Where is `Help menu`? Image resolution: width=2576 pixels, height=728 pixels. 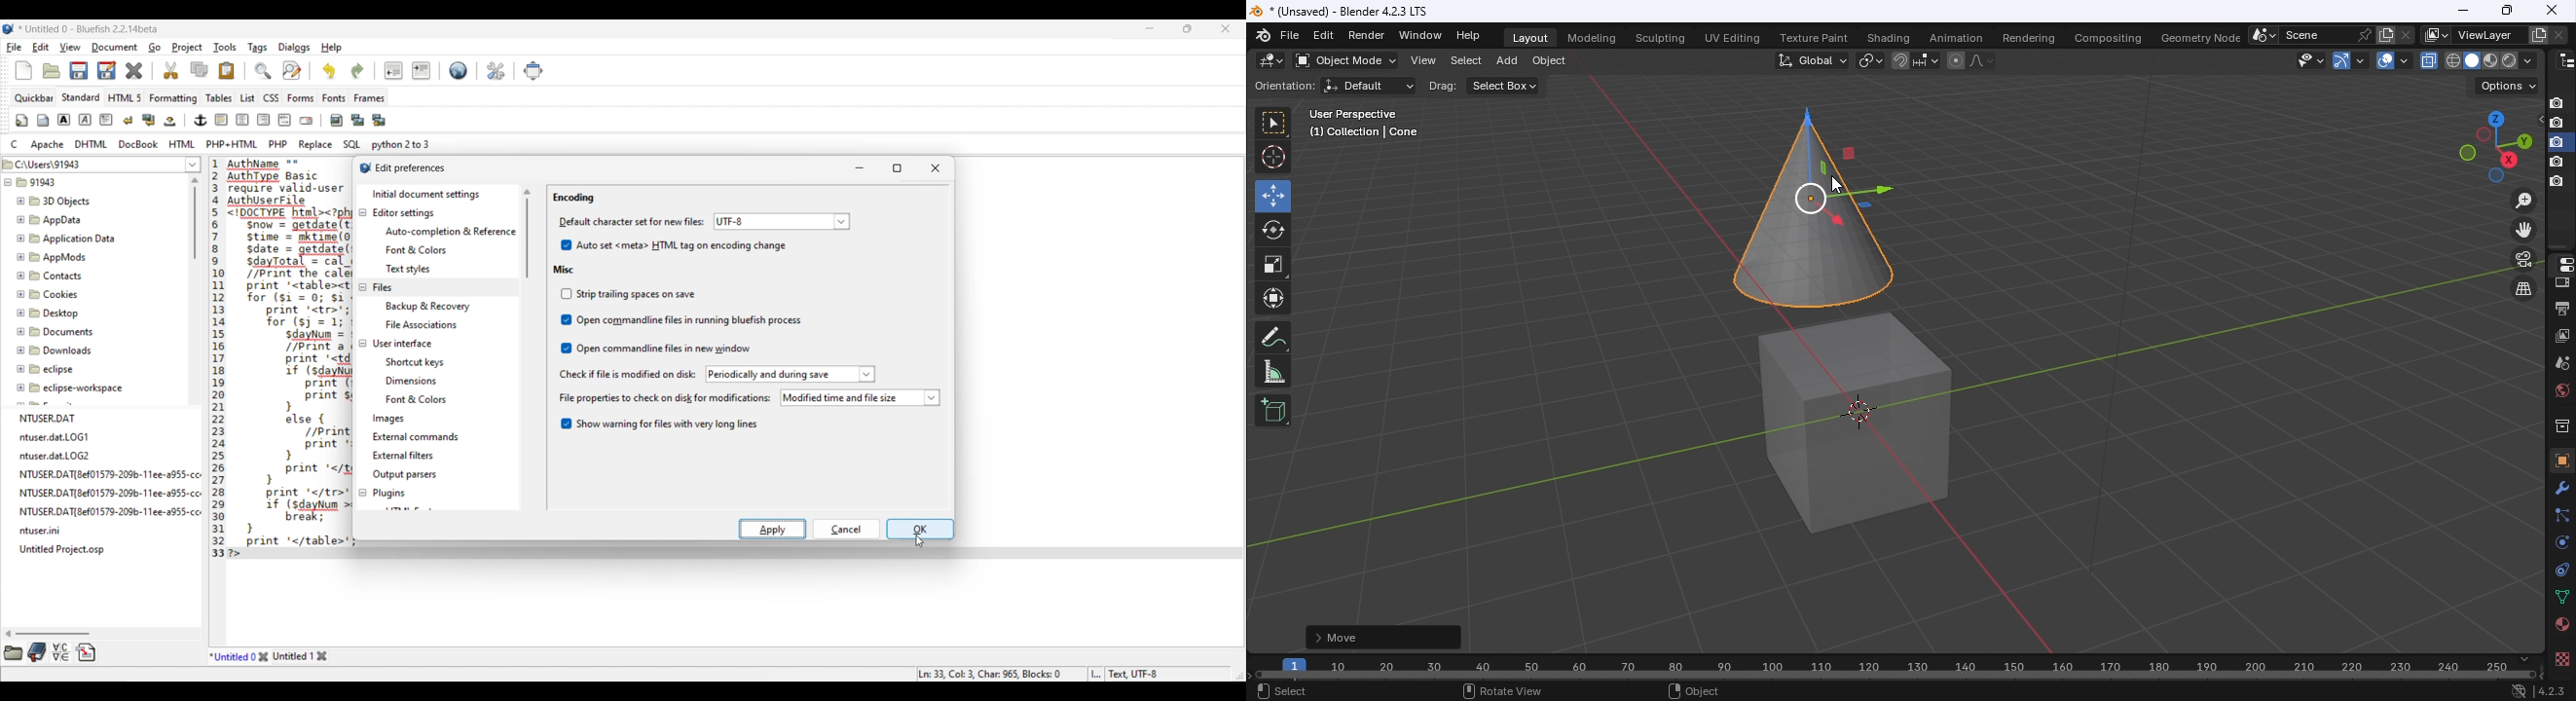 Help menu is located at coordinates (332, 48).